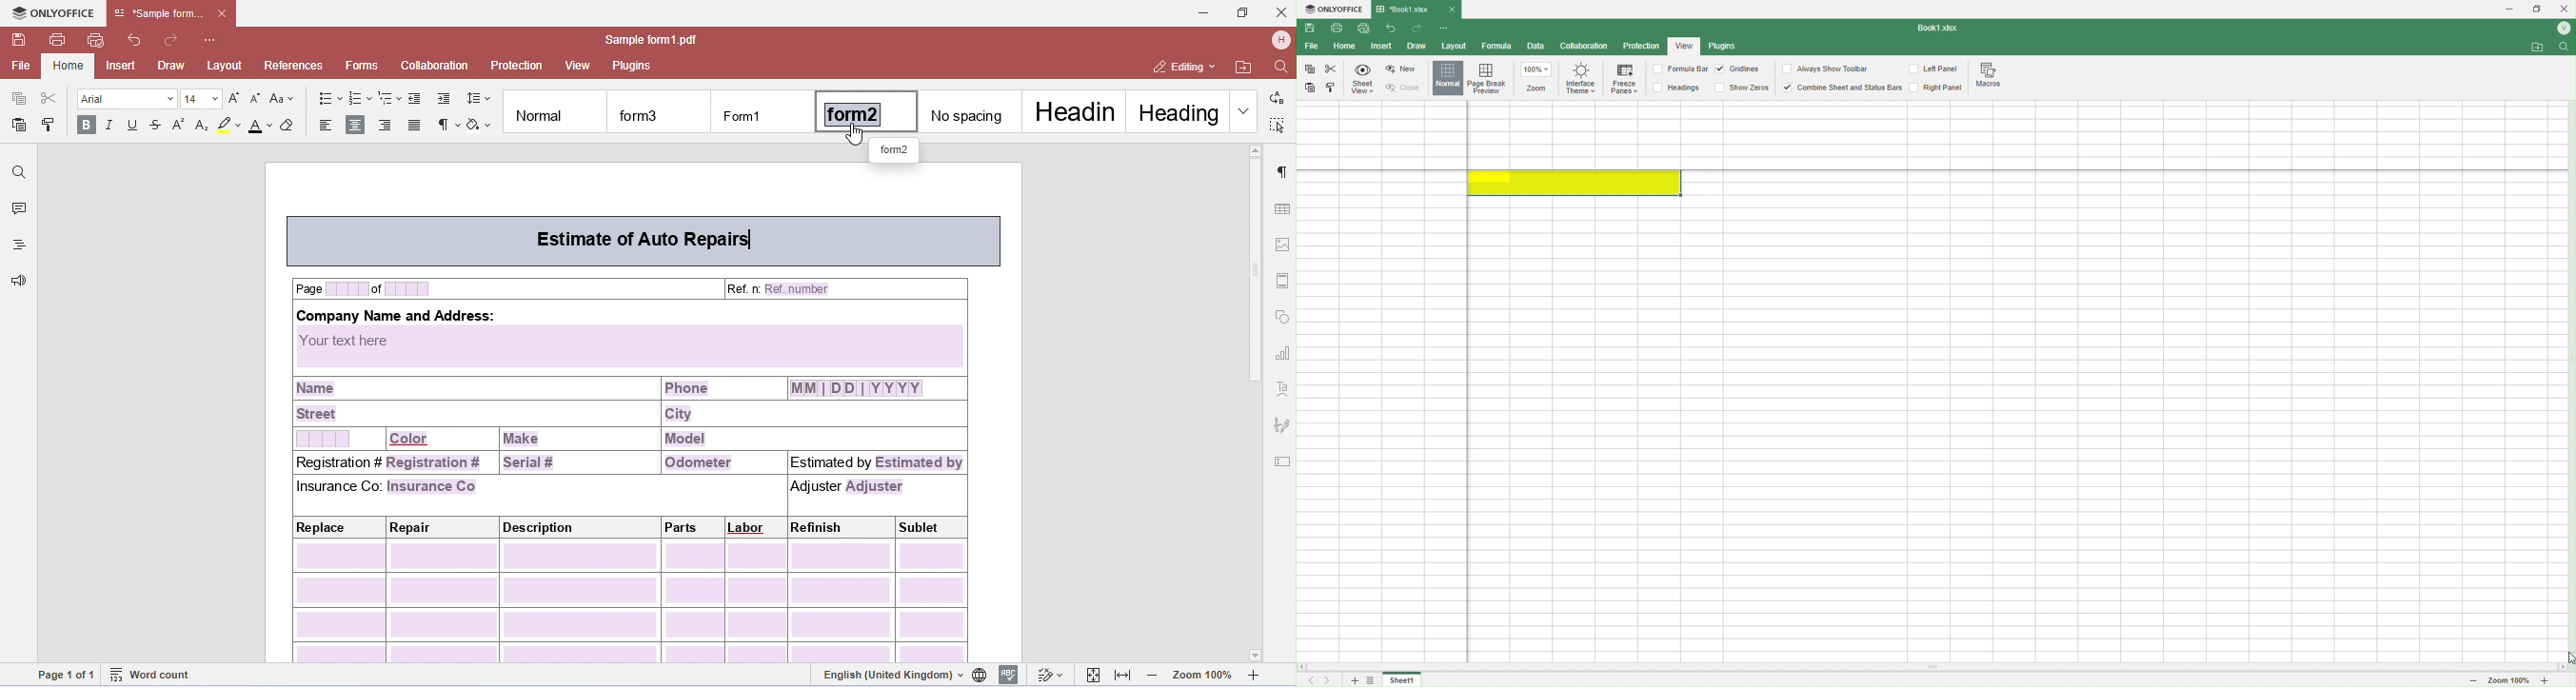 Image resolution: width=2576 pixels, height=700 pixels. Describe the element at coordinates (1742, 87) in the screenshot. I see `Show zeros` at that location.